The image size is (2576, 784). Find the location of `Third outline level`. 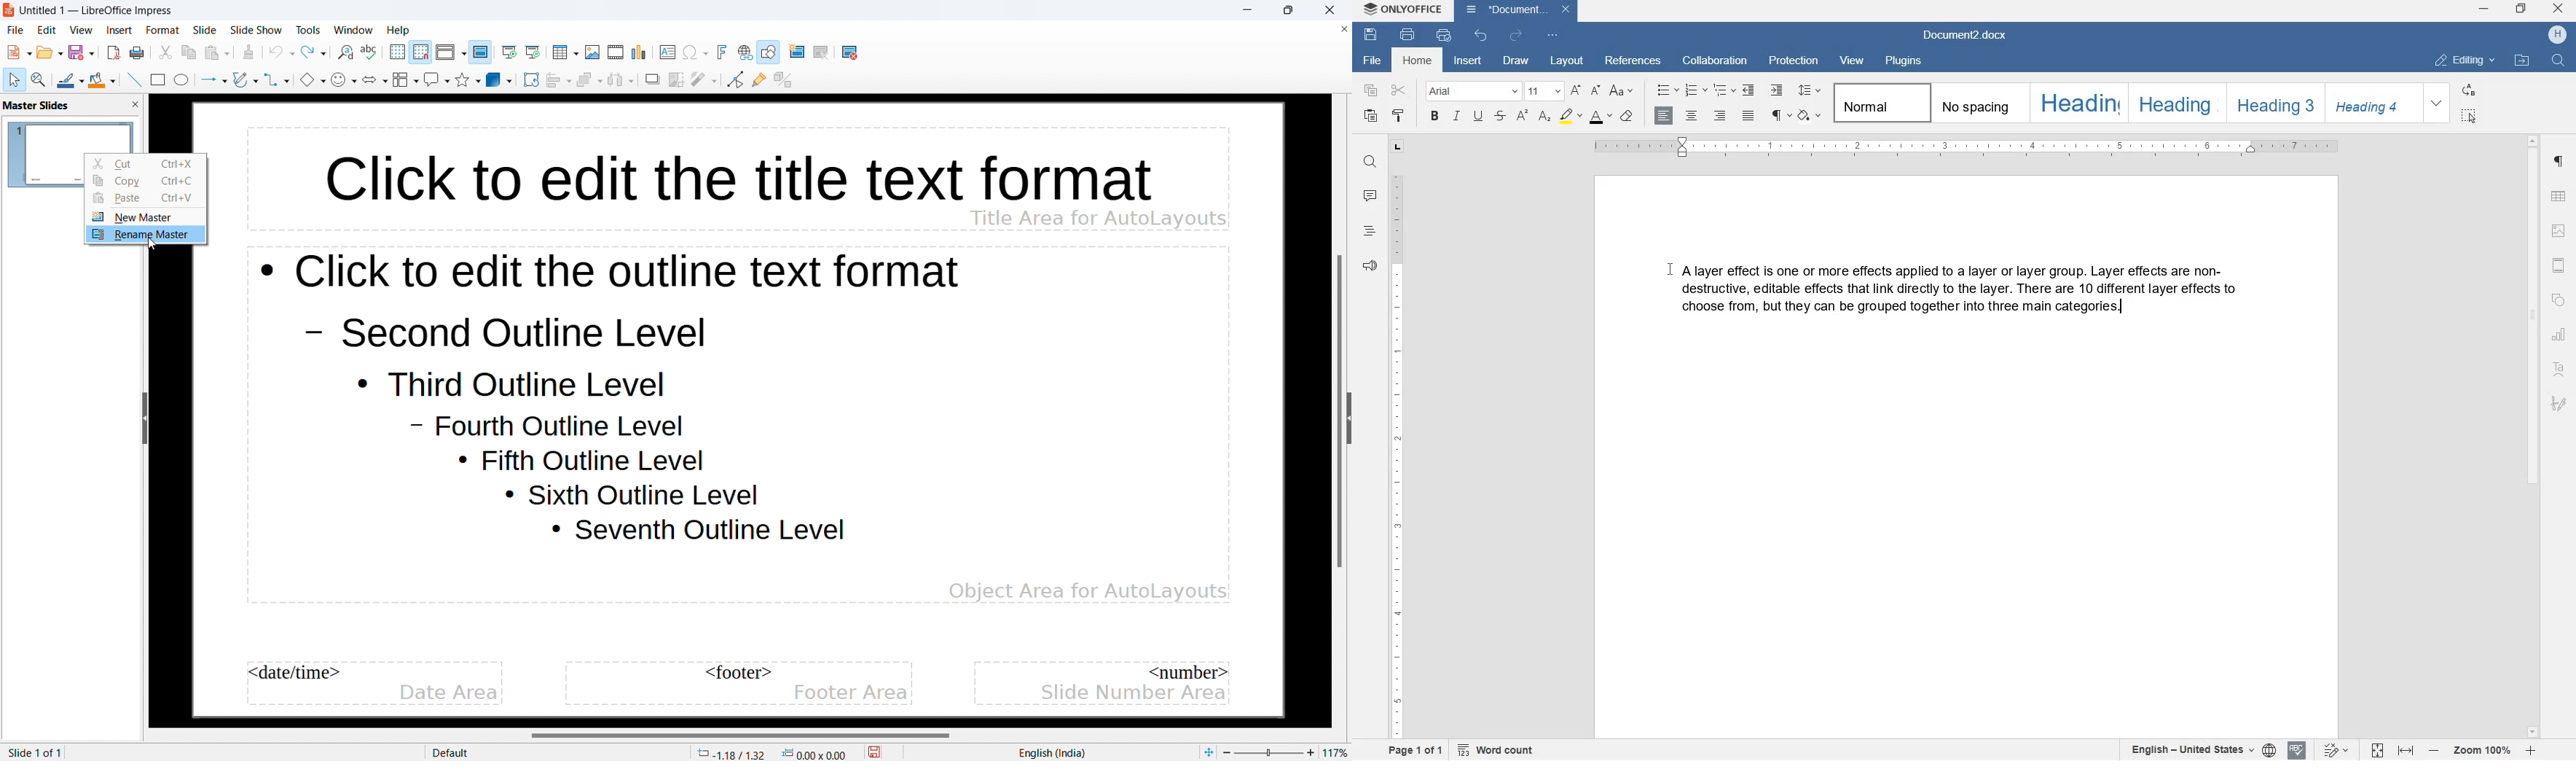

Third outline level is located at coordinates (504, 383).